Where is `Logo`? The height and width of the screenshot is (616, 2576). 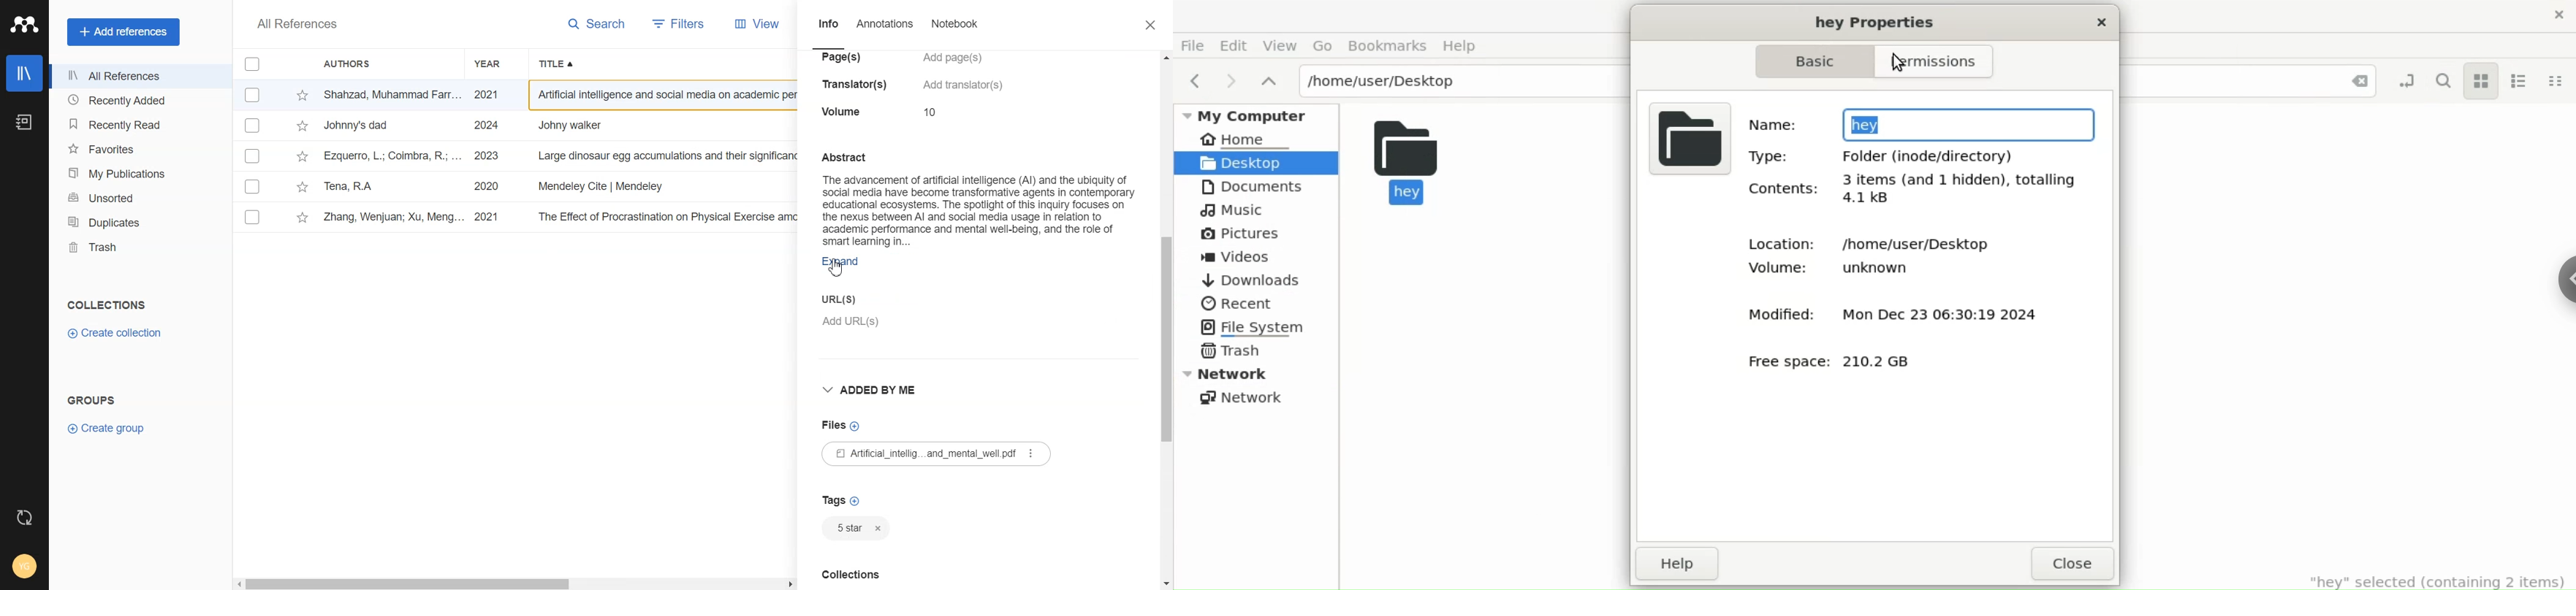
Logo is located at coordinates (24, 23).